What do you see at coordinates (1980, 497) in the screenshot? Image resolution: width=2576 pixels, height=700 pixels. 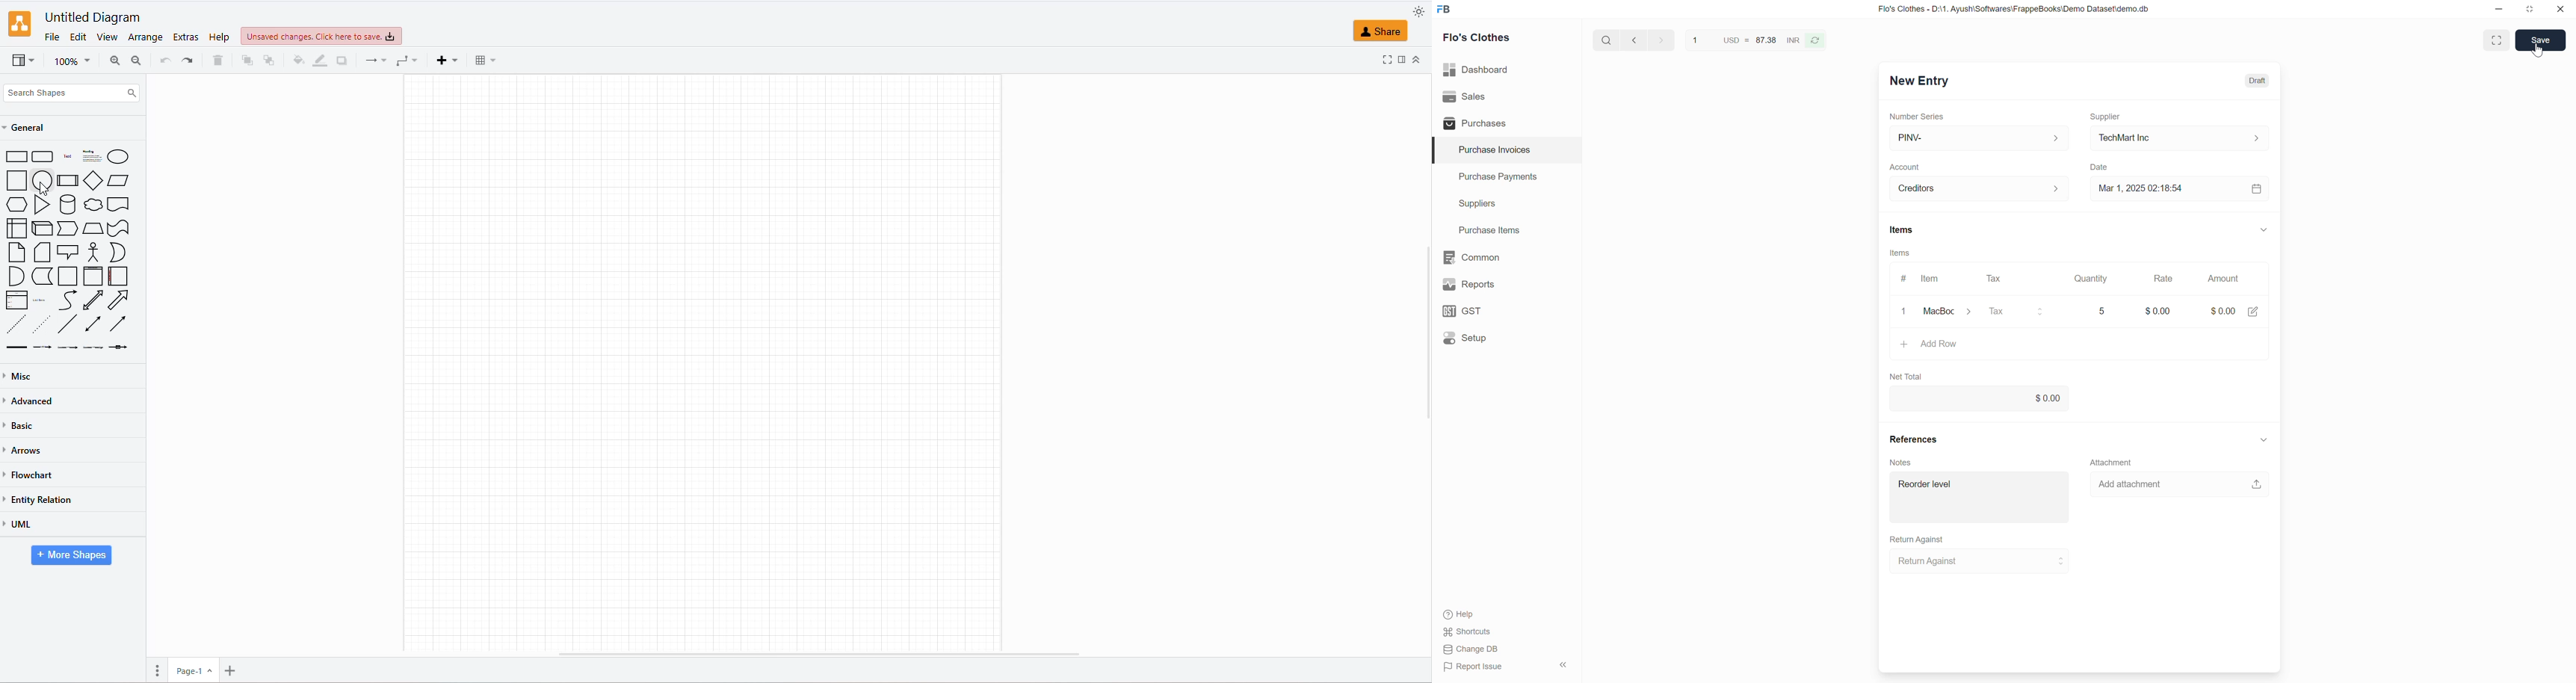 I see `Reorder level` at bounding box center [1980, 497].